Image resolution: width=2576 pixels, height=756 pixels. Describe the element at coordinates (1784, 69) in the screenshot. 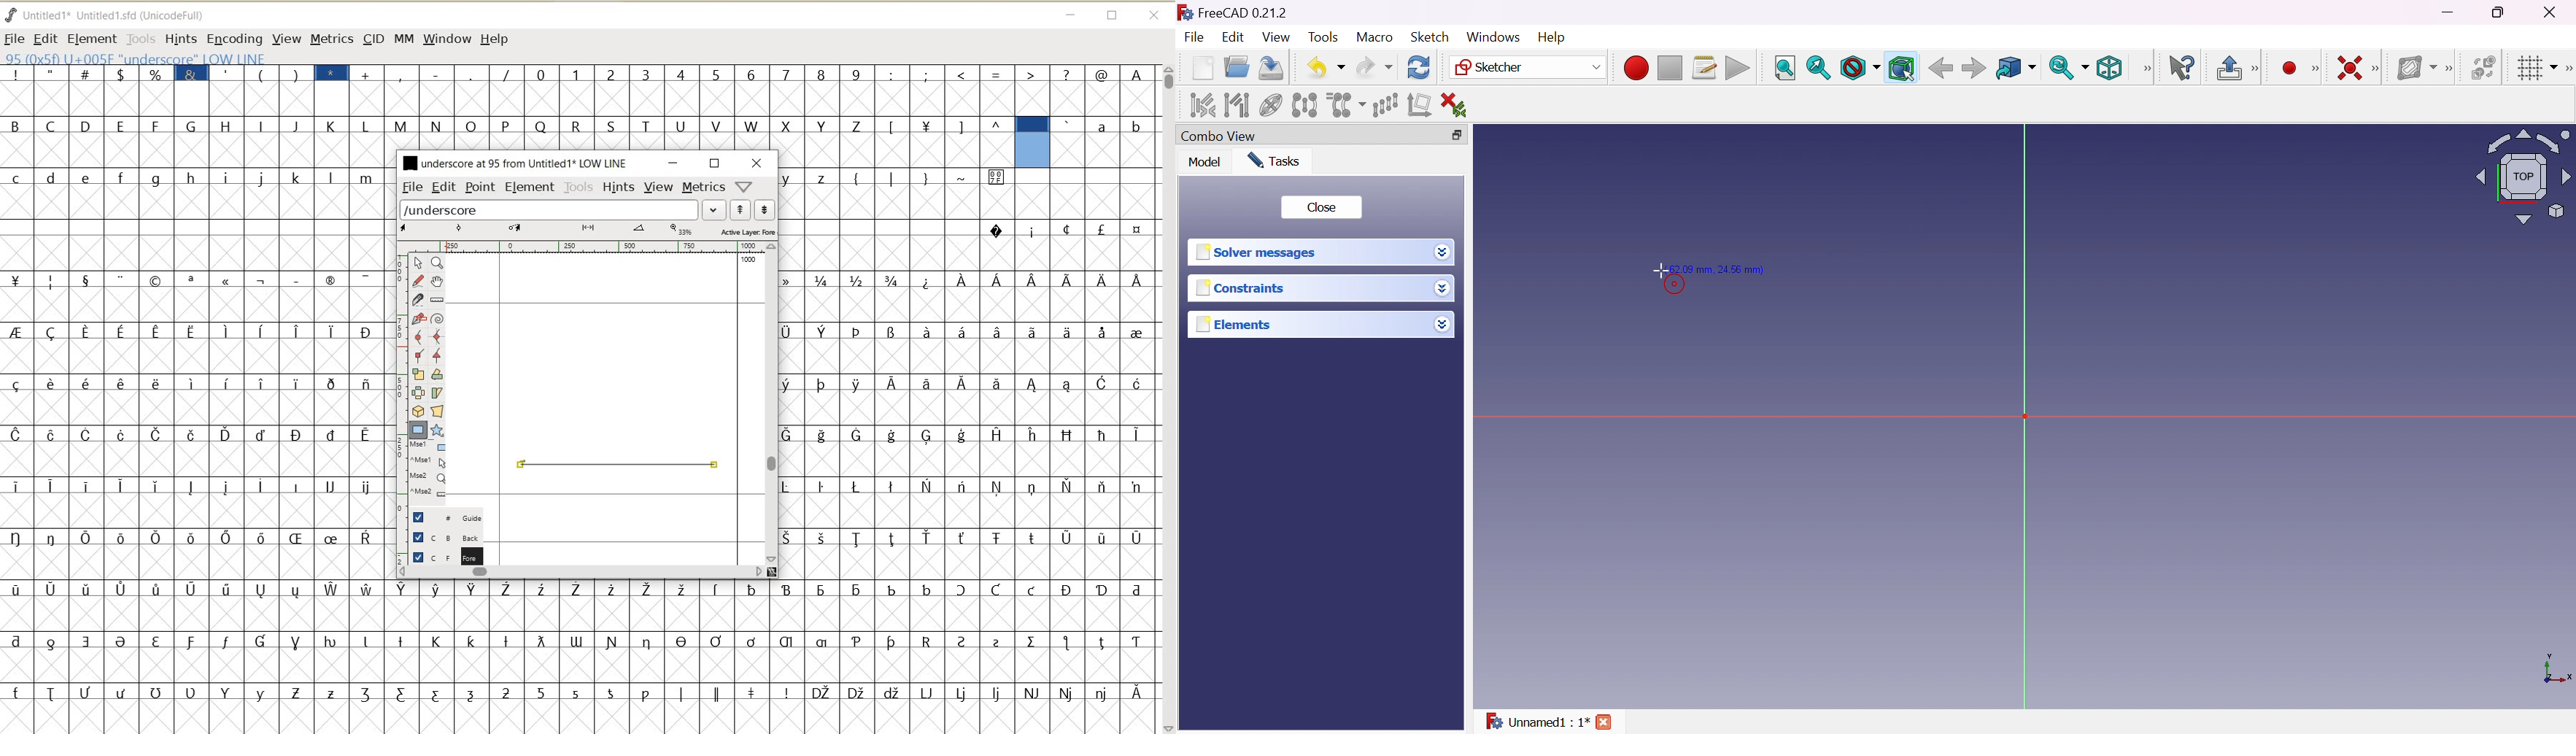

I see `Fit all` at that location.